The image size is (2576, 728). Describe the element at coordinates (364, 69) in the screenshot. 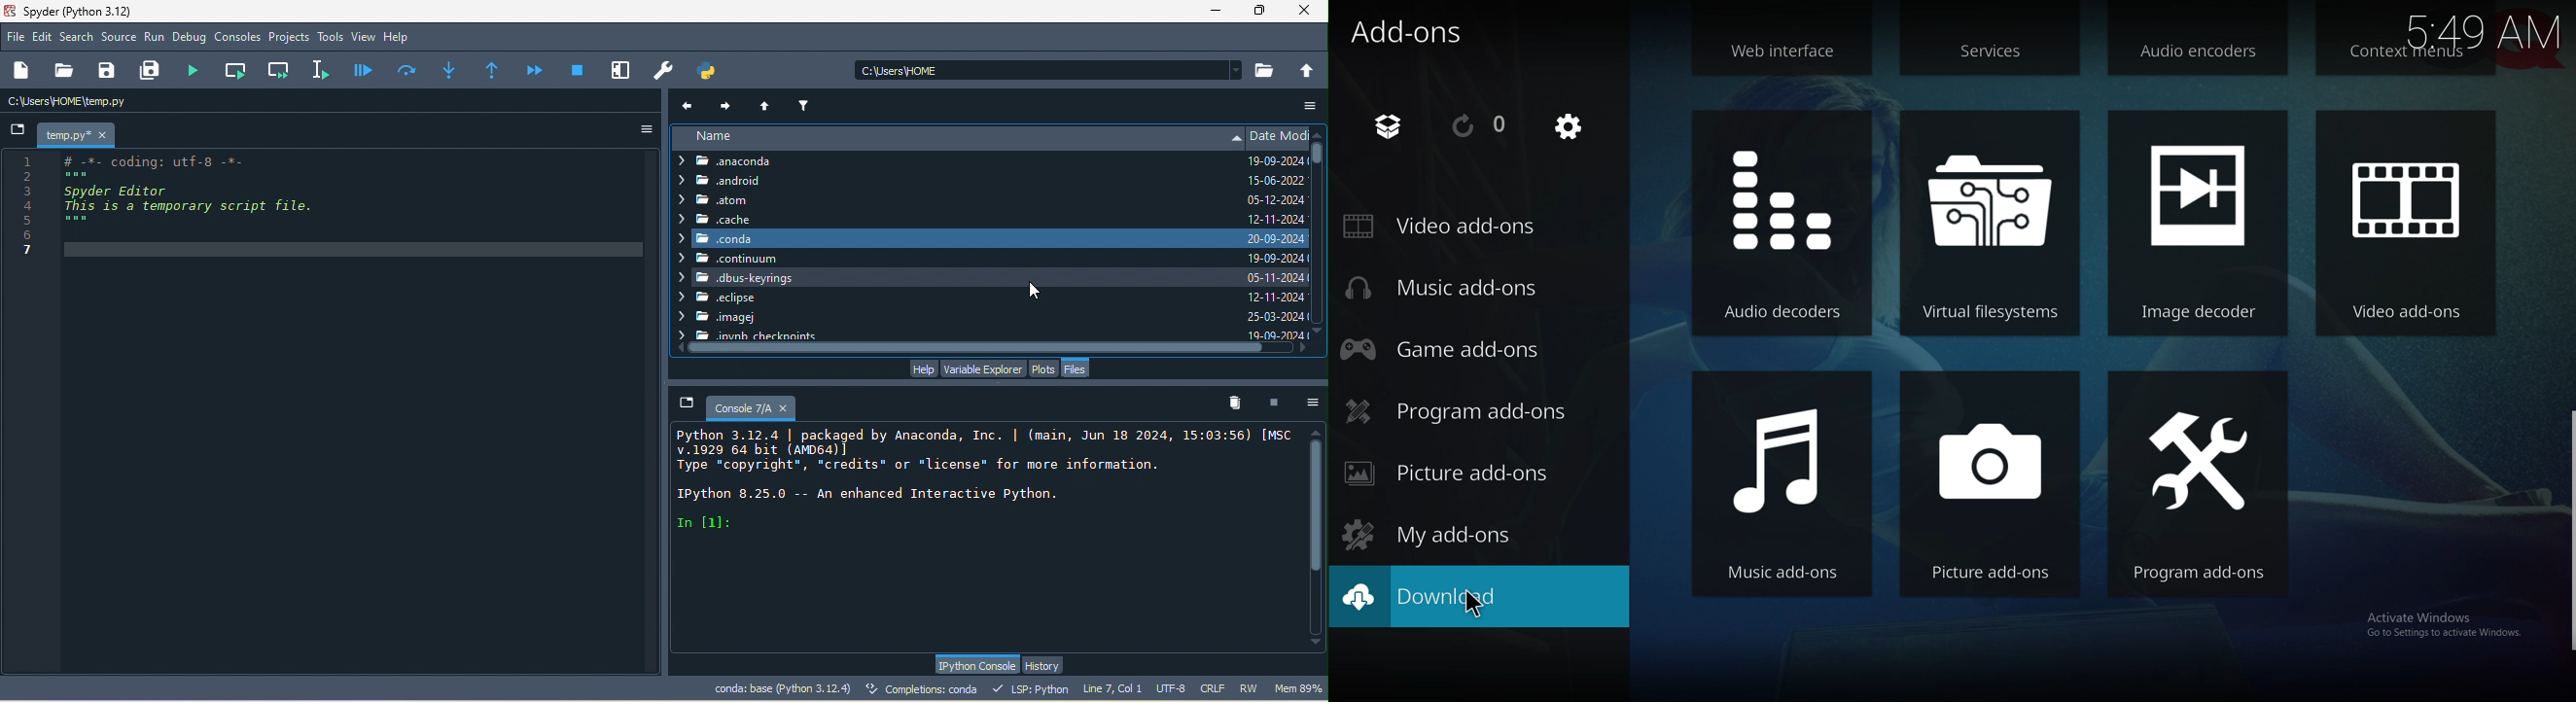

I see `debug file` at that location.